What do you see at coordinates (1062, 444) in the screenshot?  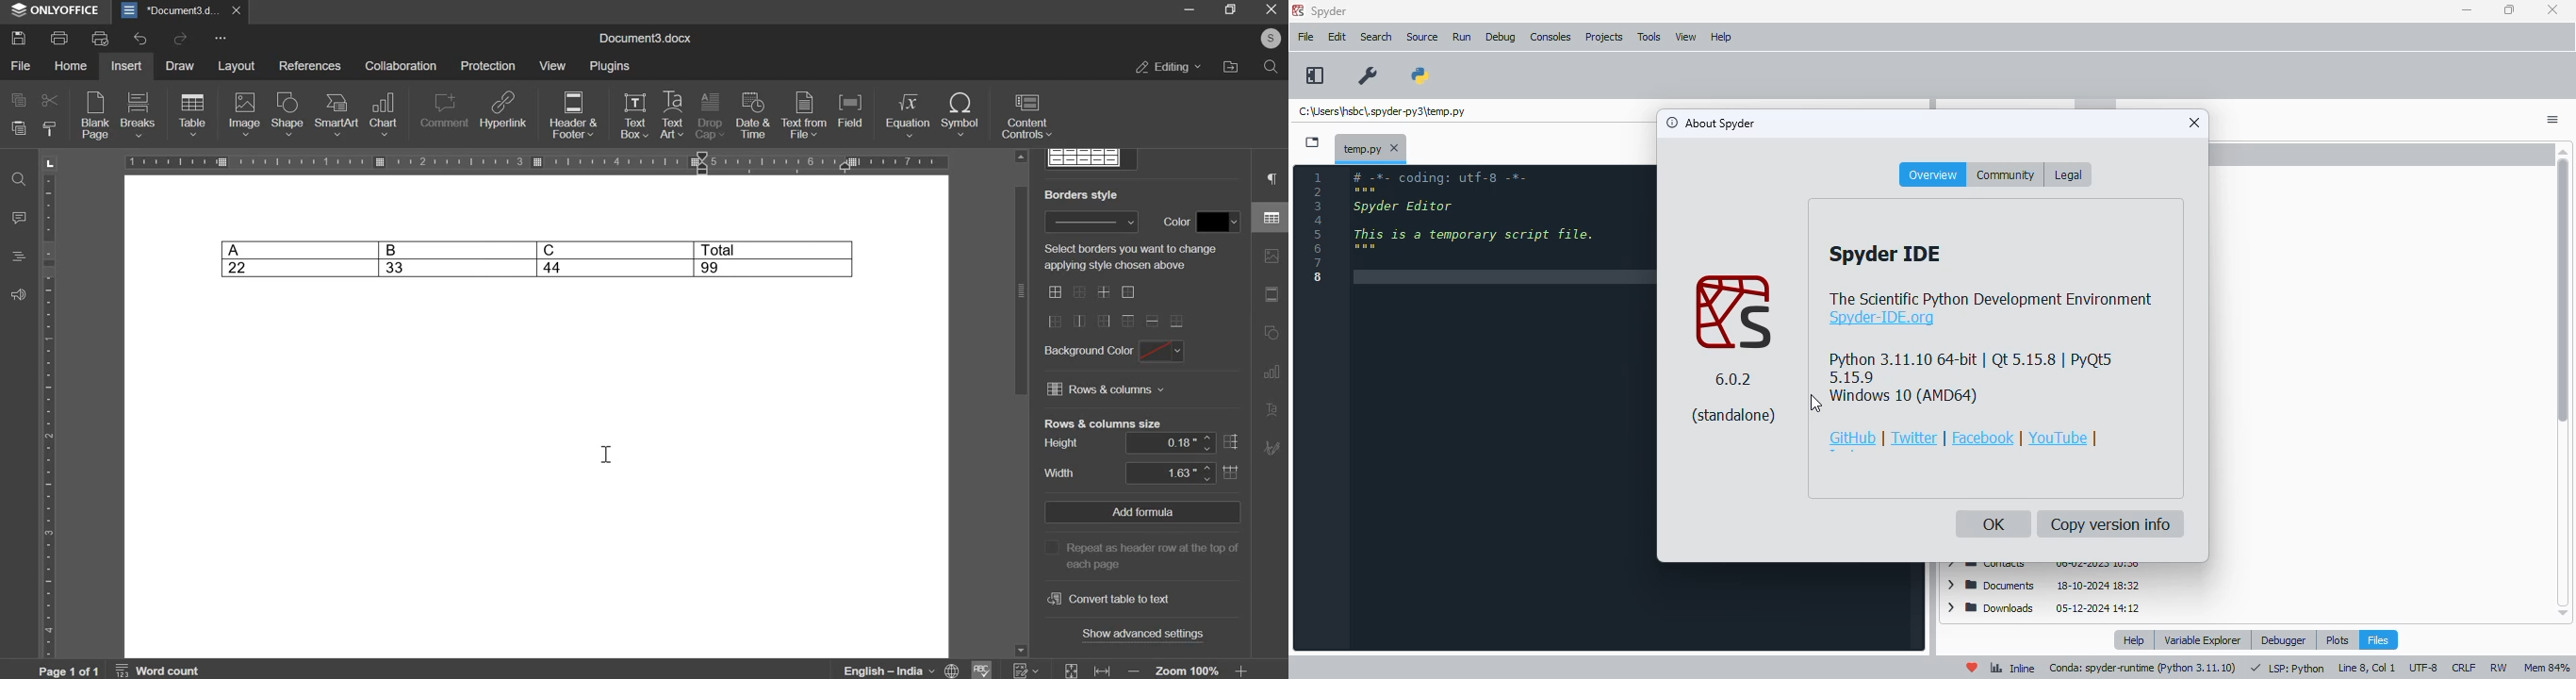 I see `height` at bounding box center [1062, 444].